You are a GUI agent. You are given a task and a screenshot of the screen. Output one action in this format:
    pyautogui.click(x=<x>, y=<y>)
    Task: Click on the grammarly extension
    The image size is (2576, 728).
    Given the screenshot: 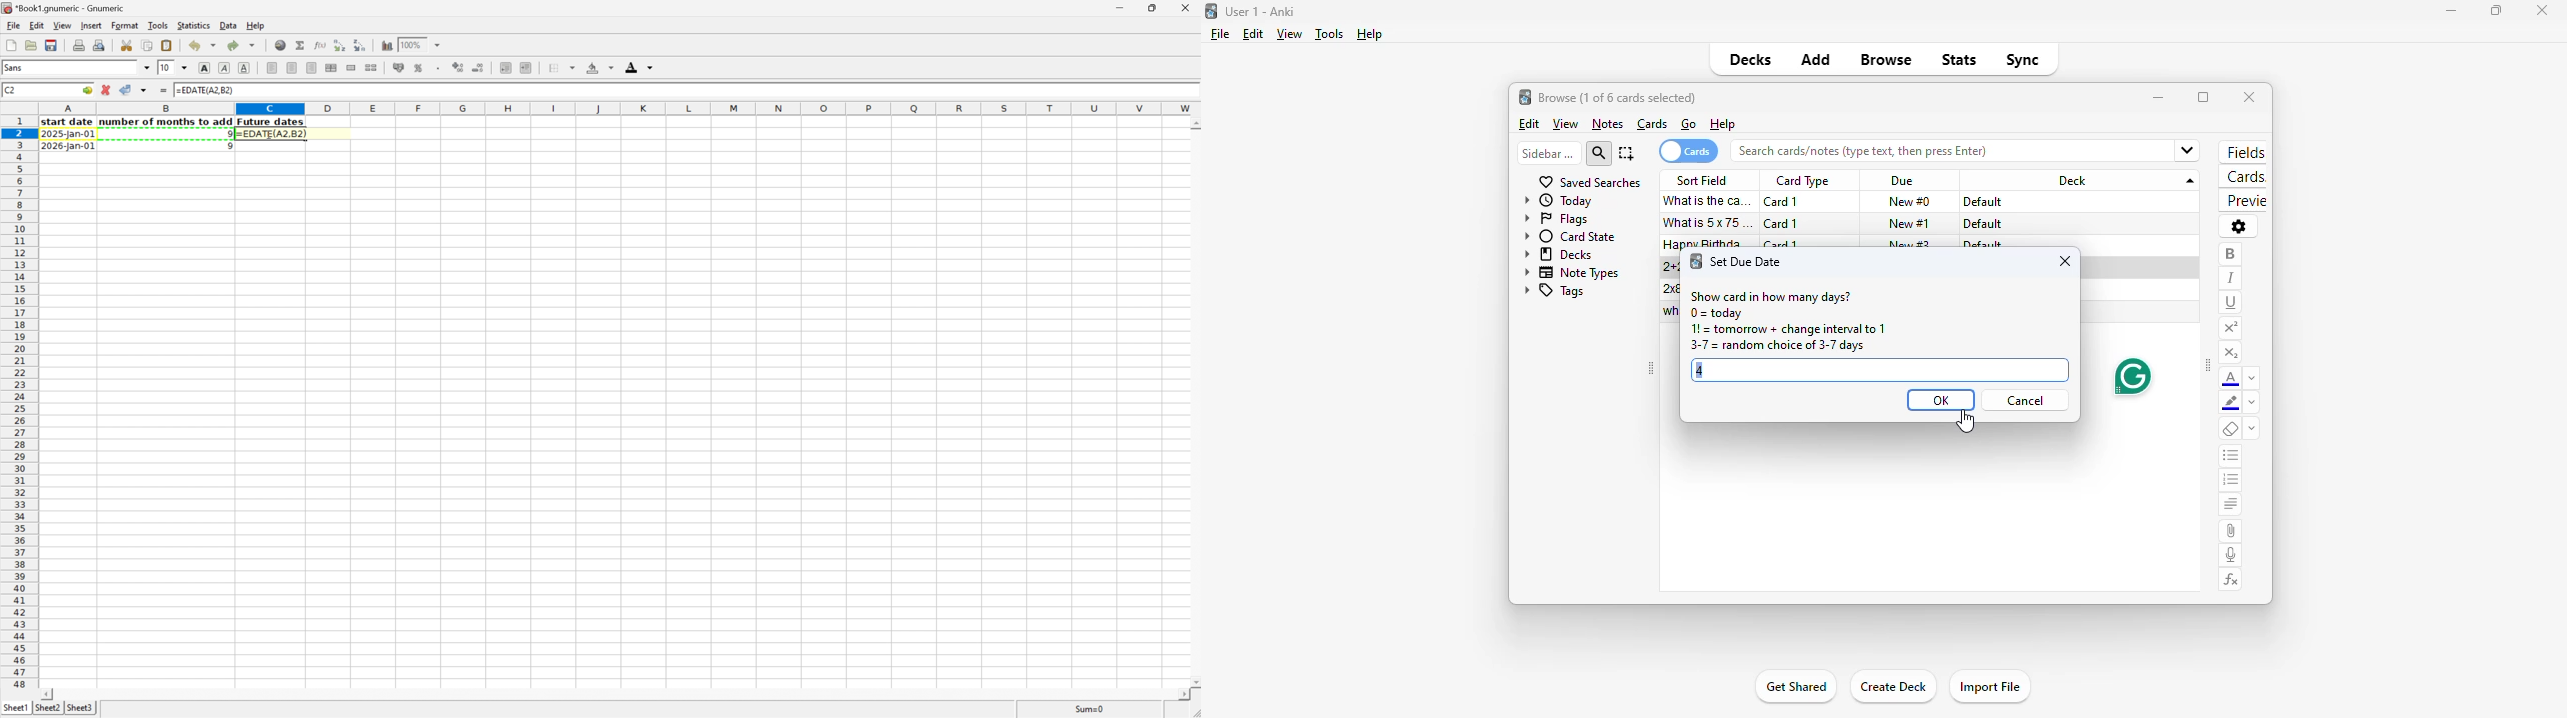 What is the action you would take?
    pyautogui.click(x=2131, y=377)
    